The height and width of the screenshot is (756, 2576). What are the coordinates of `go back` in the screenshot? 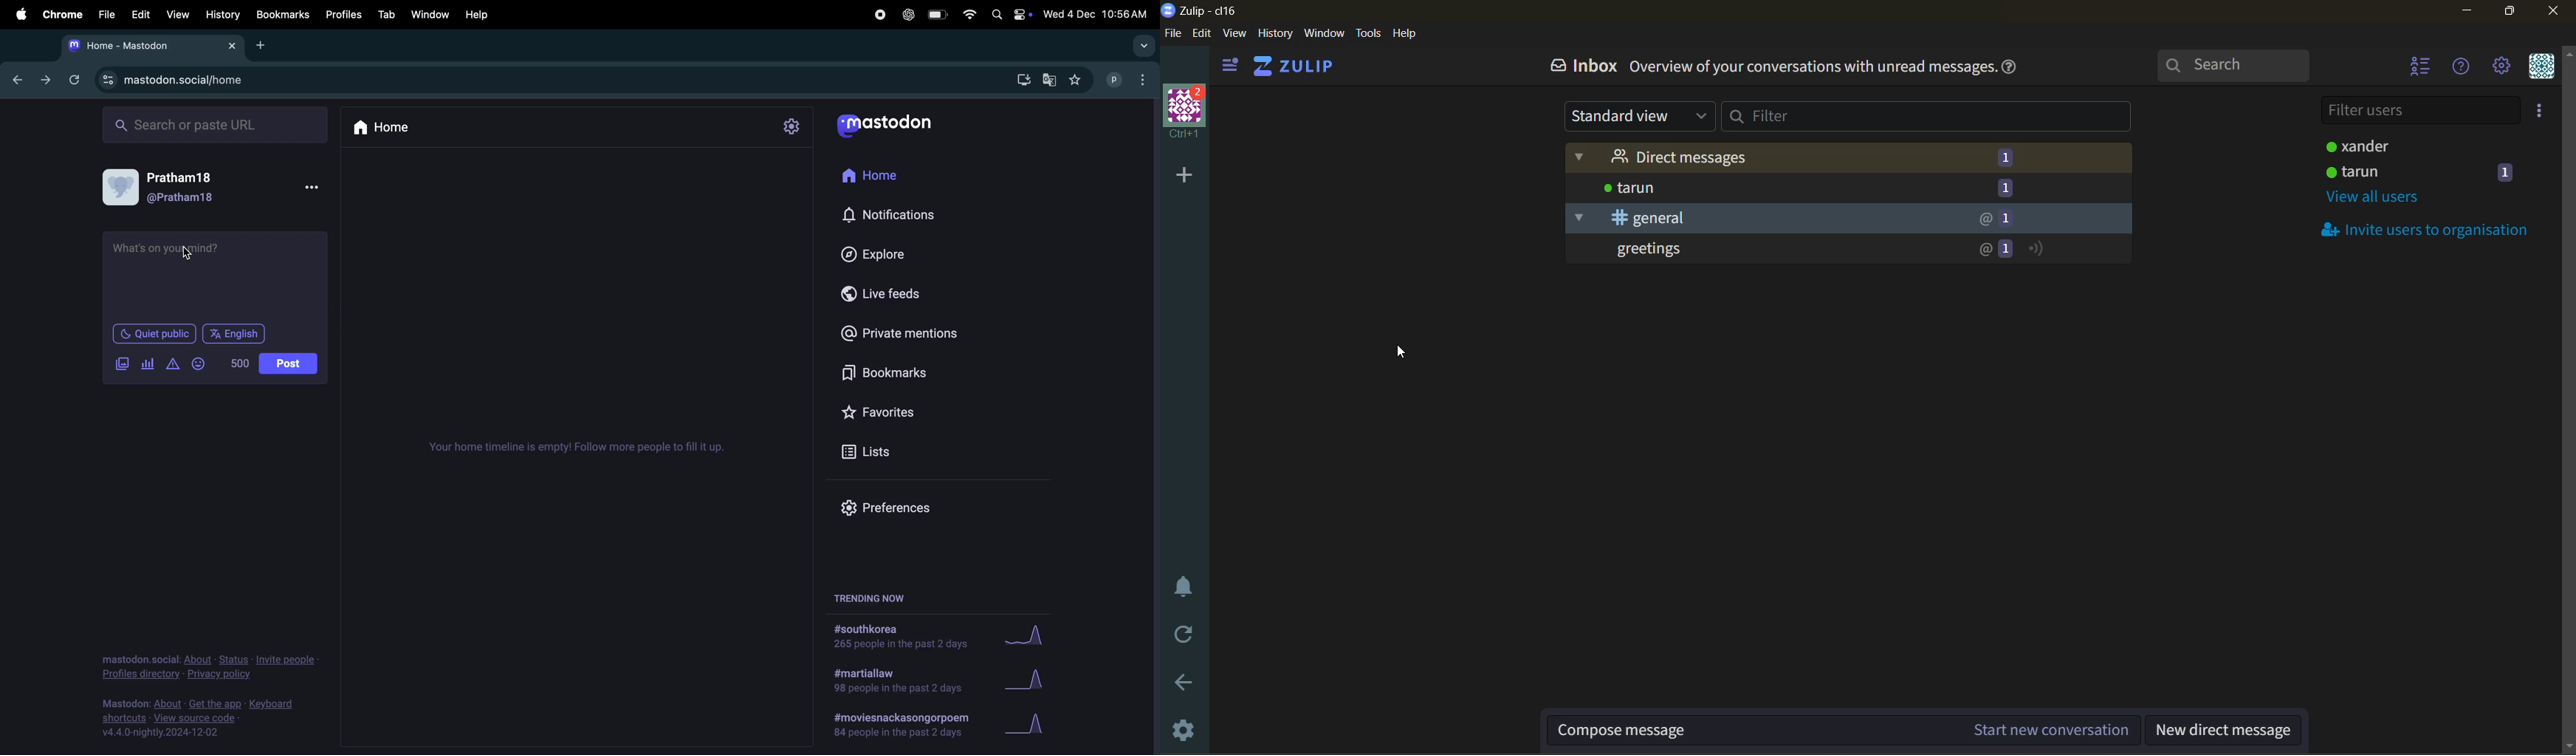 It's located at (1183, 686).